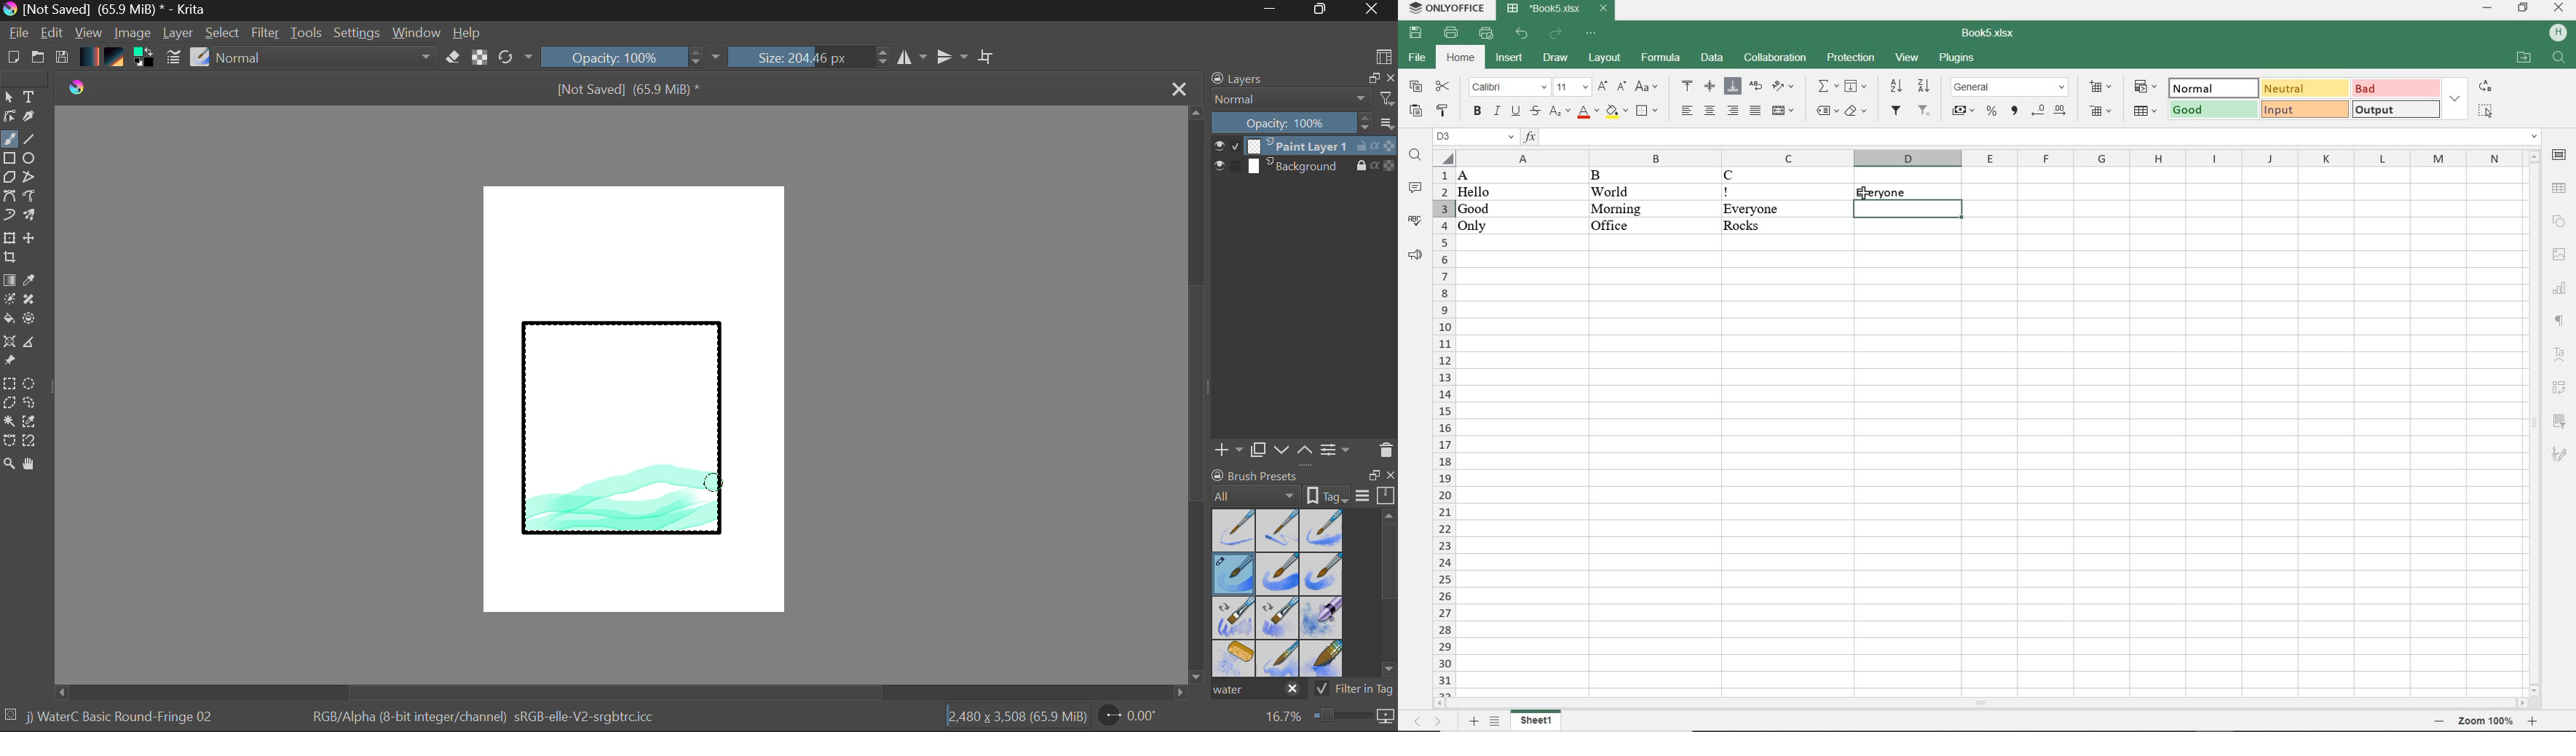 The width and height of the screenshot is (2576, 756). I want to click on Blending Mode, so click(1303, 99).